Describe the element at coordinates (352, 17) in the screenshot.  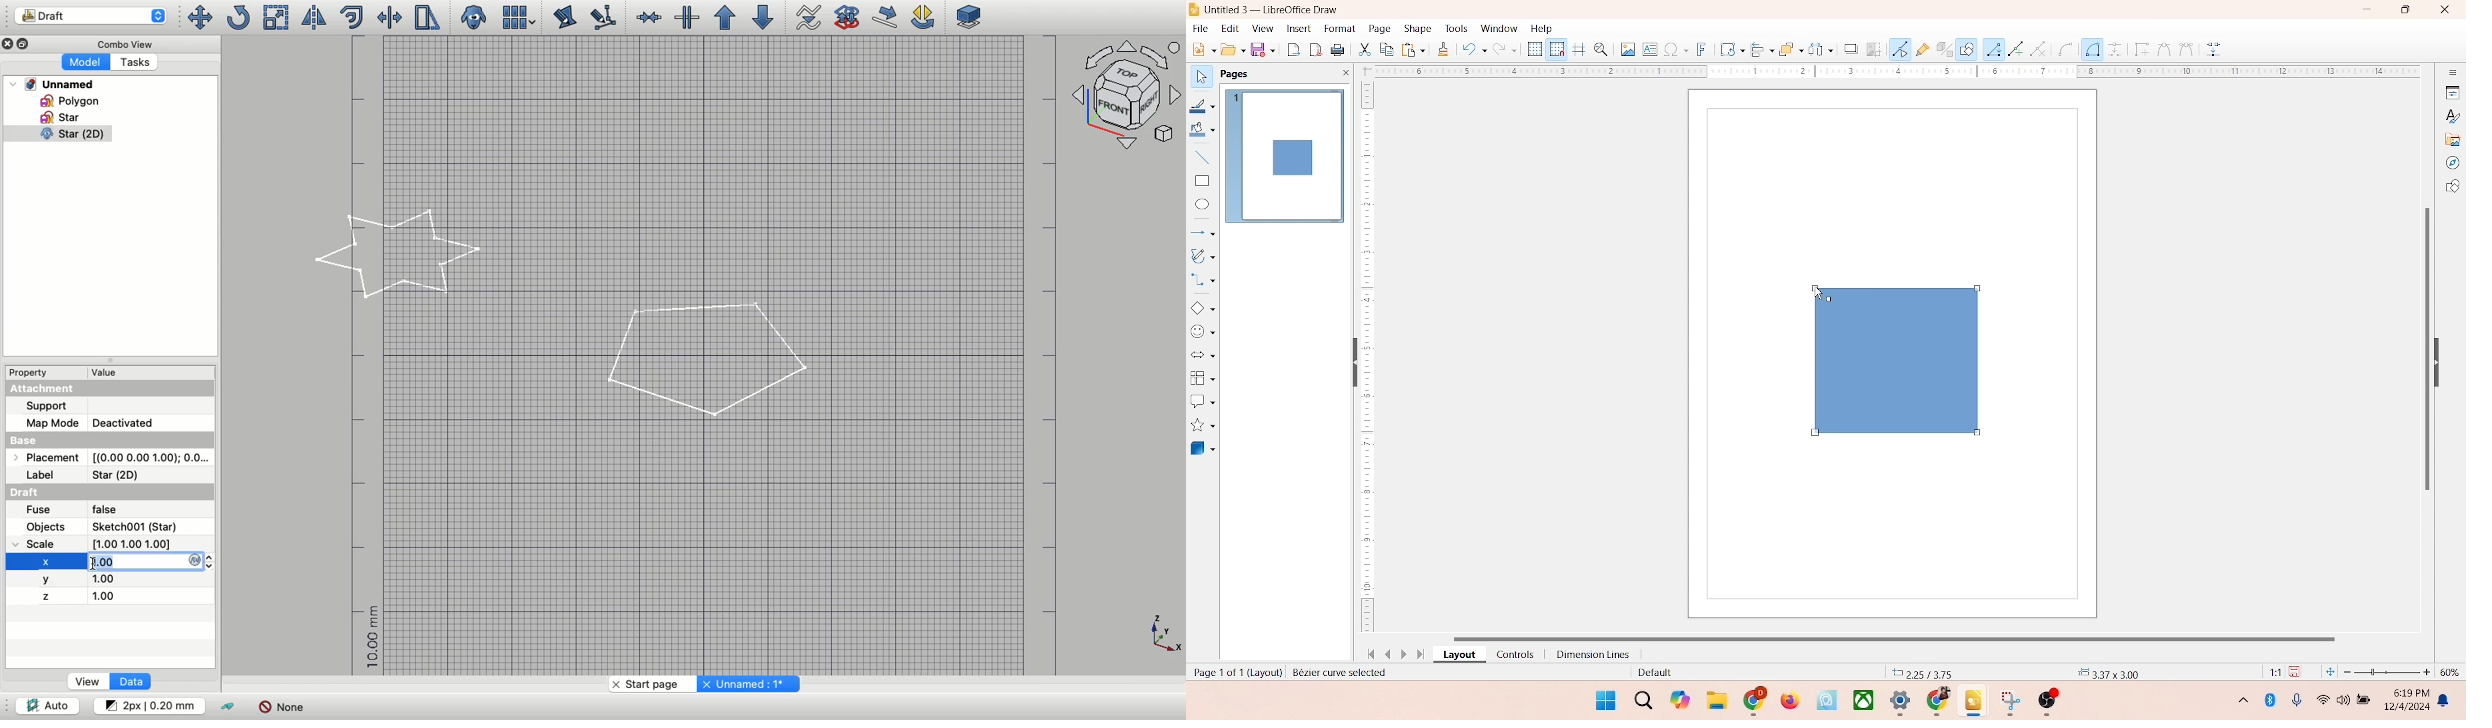
I see `Offset` at that location.